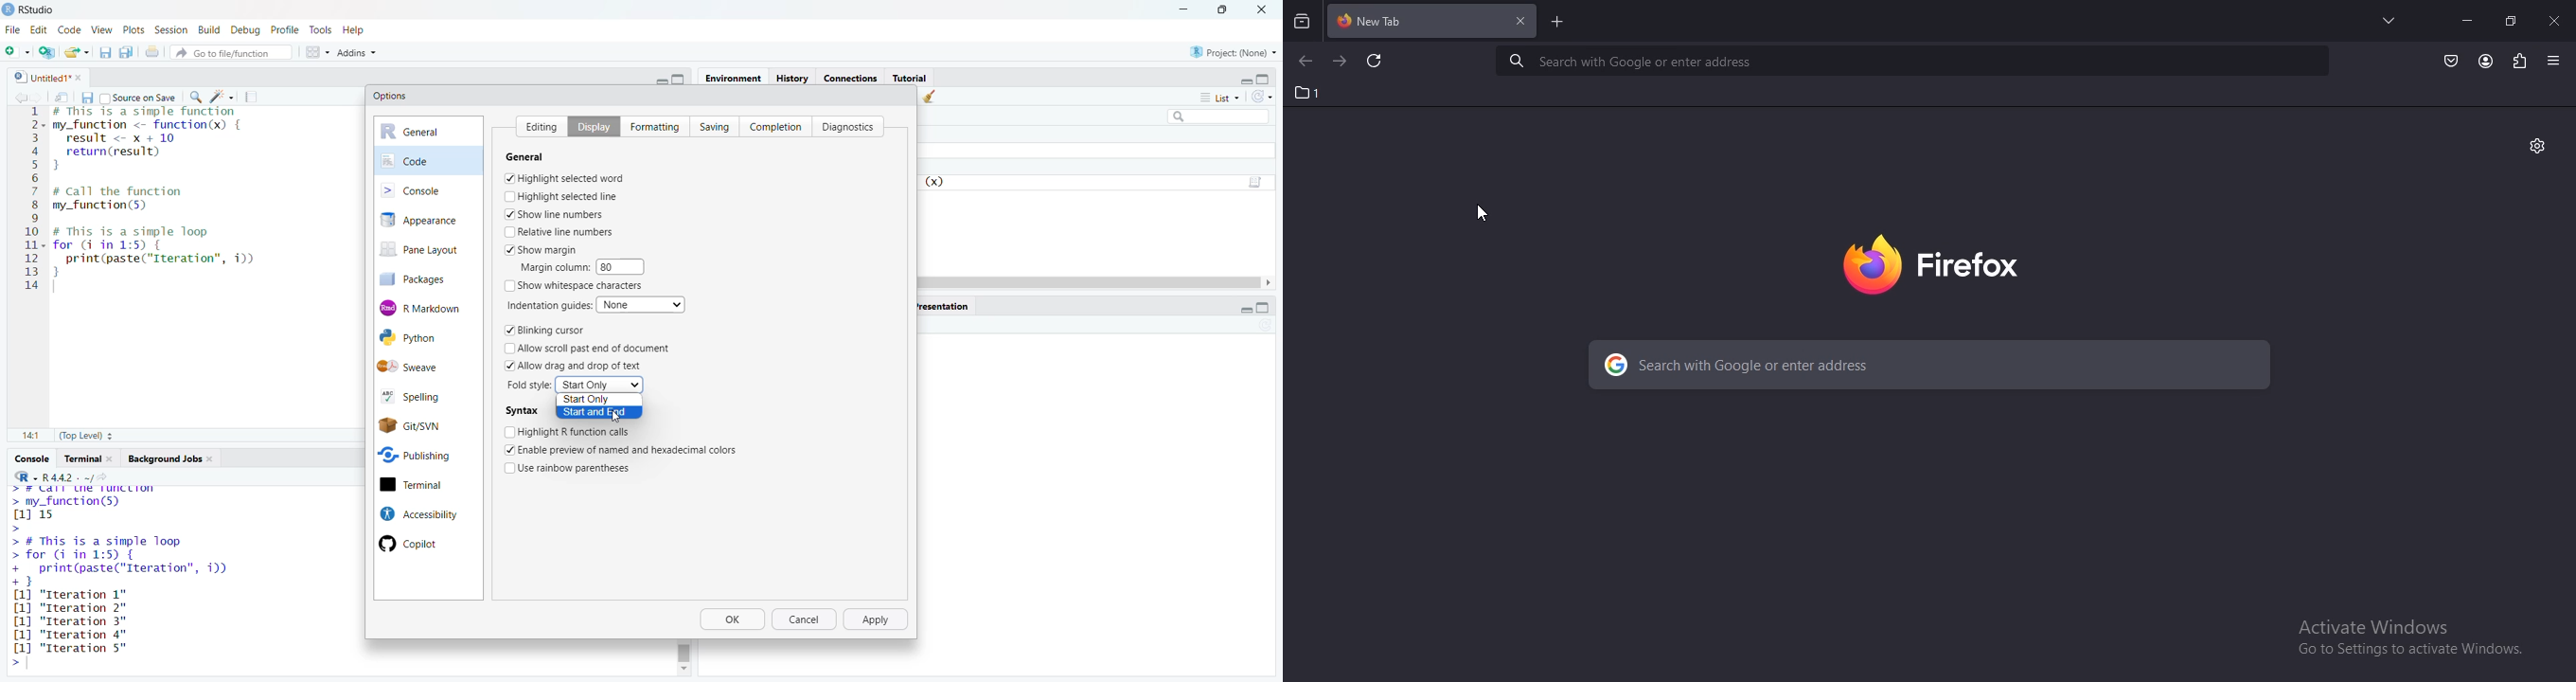 This screenshot has height=700, width=2576. What do you see at coordinates (683, 670) in the screenshot?
I see `move down` at bounding box center [683, 670].